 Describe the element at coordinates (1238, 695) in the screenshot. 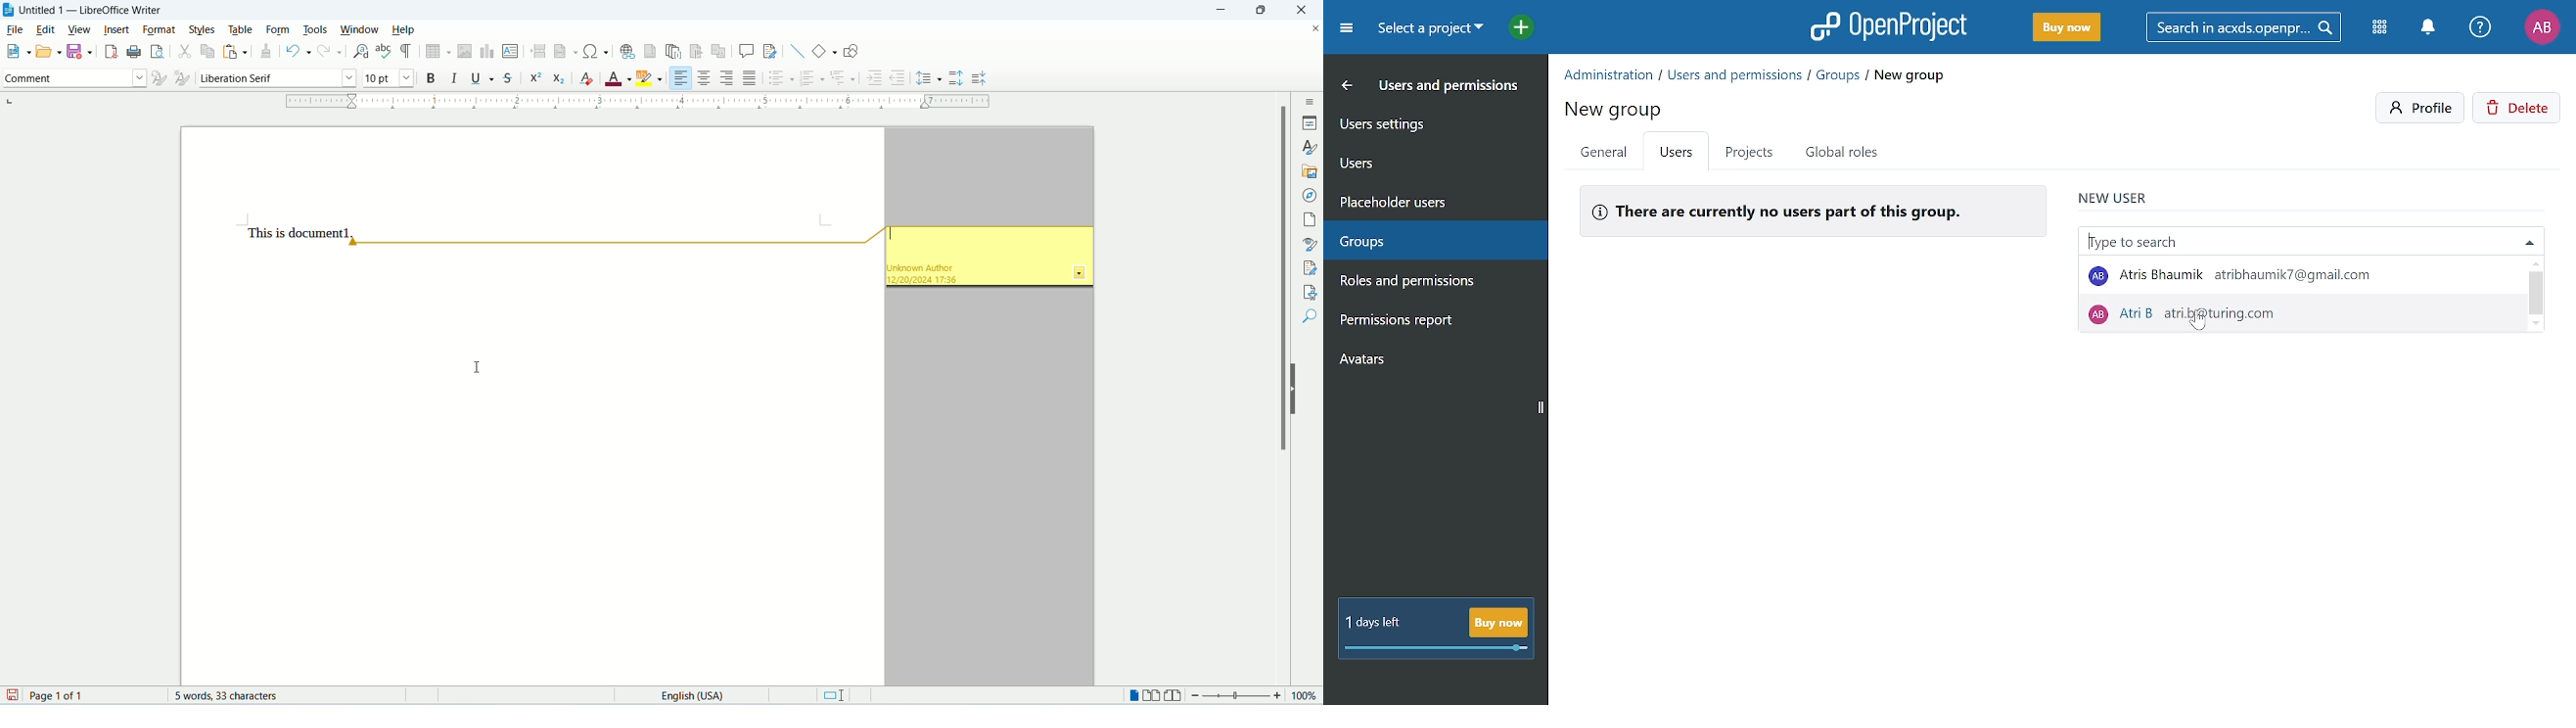

I see `zoom bar` at that location.